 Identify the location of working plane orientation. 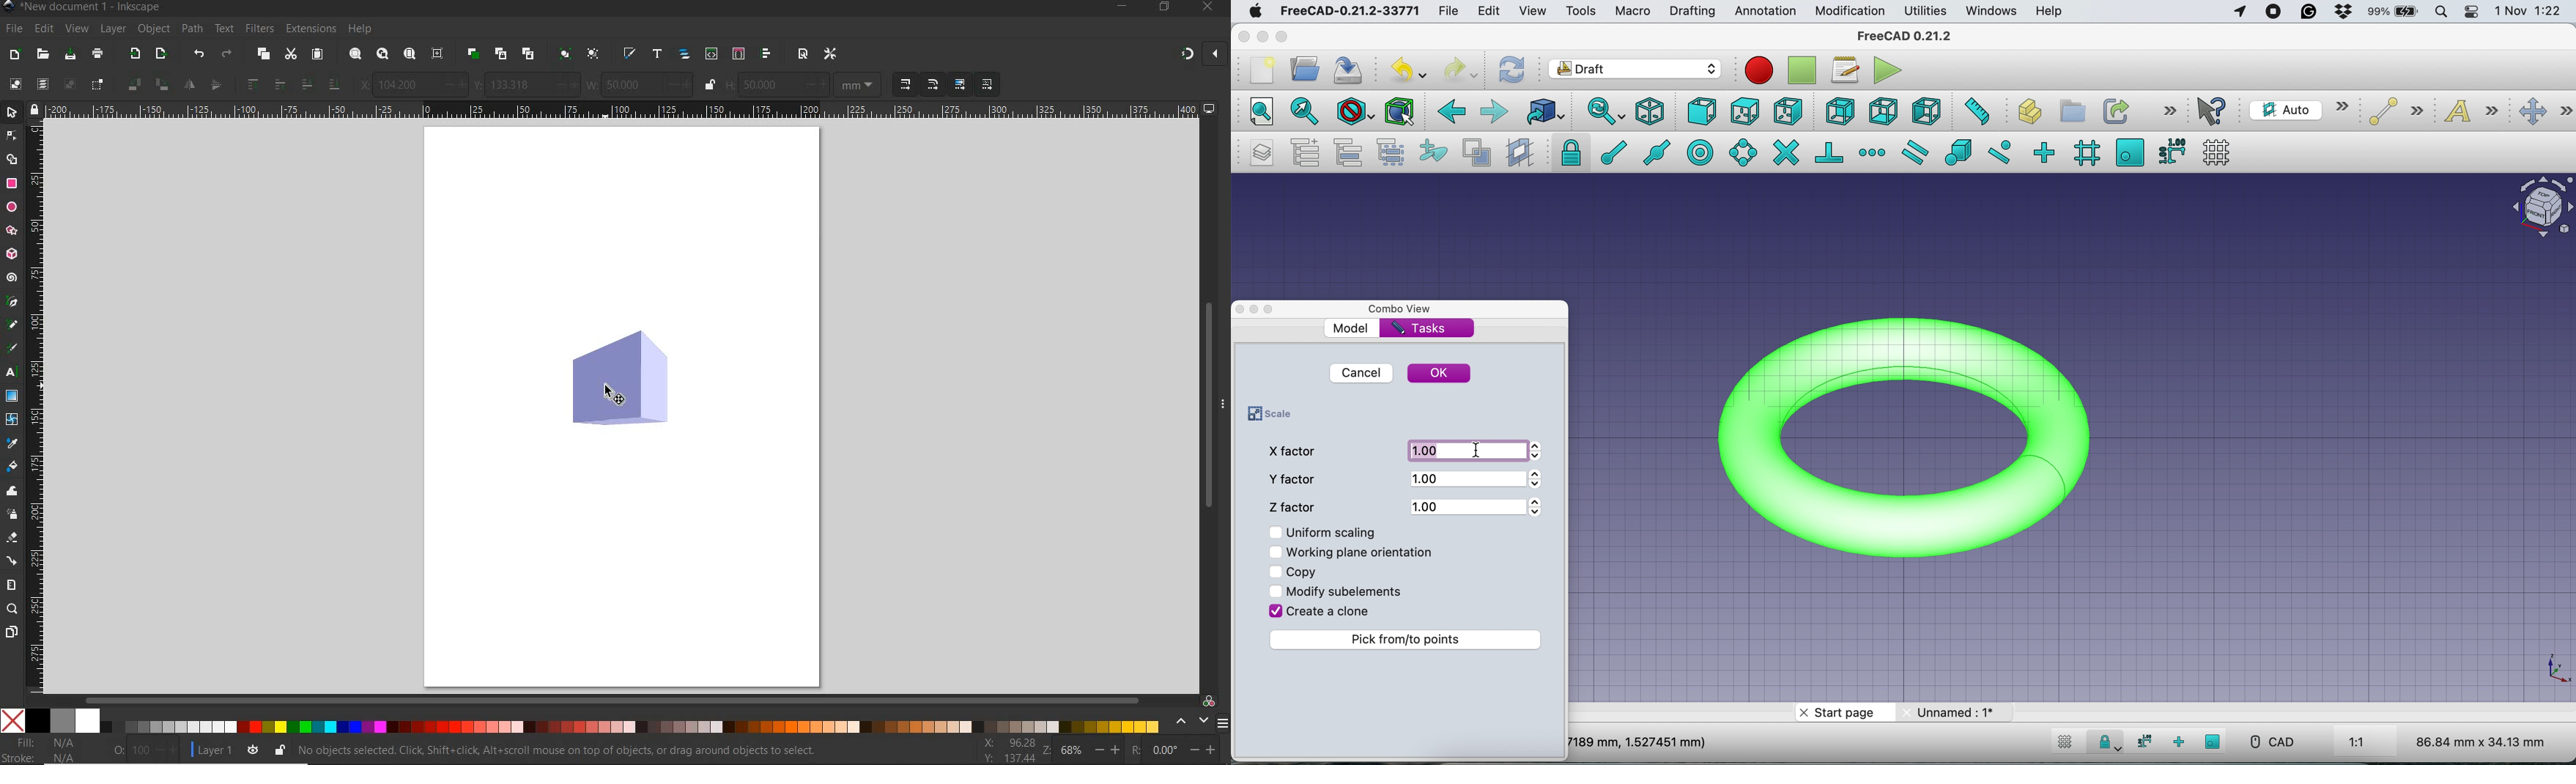
(1365, 551).